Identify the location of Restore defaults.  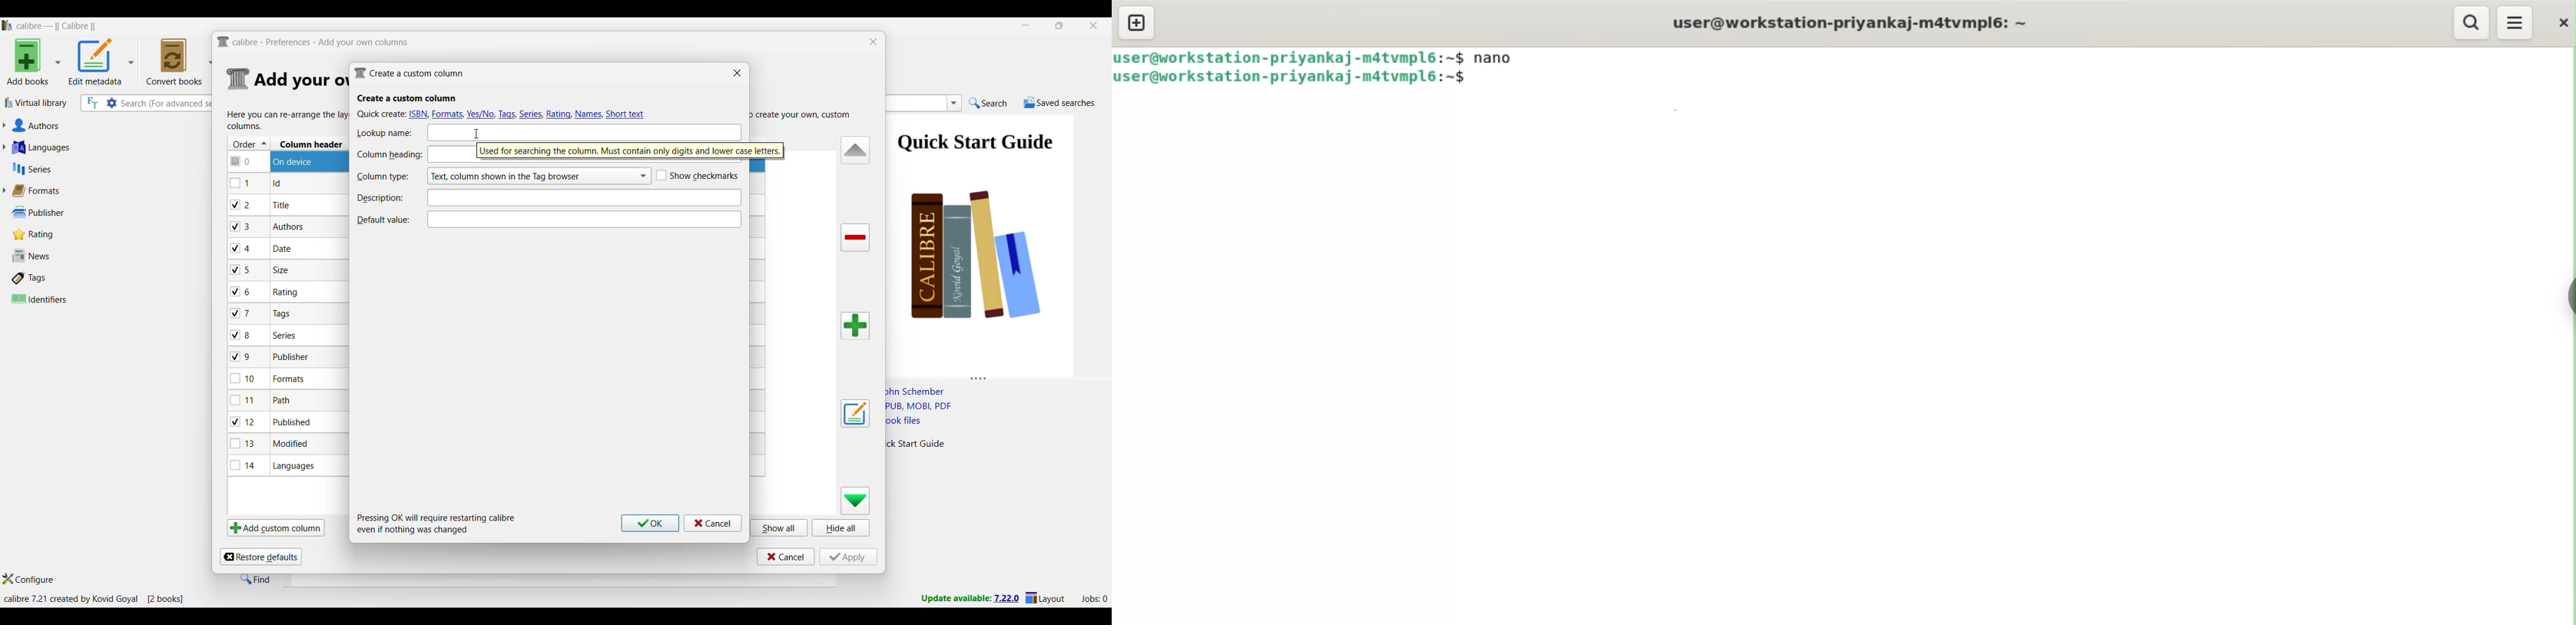
(261, 557).